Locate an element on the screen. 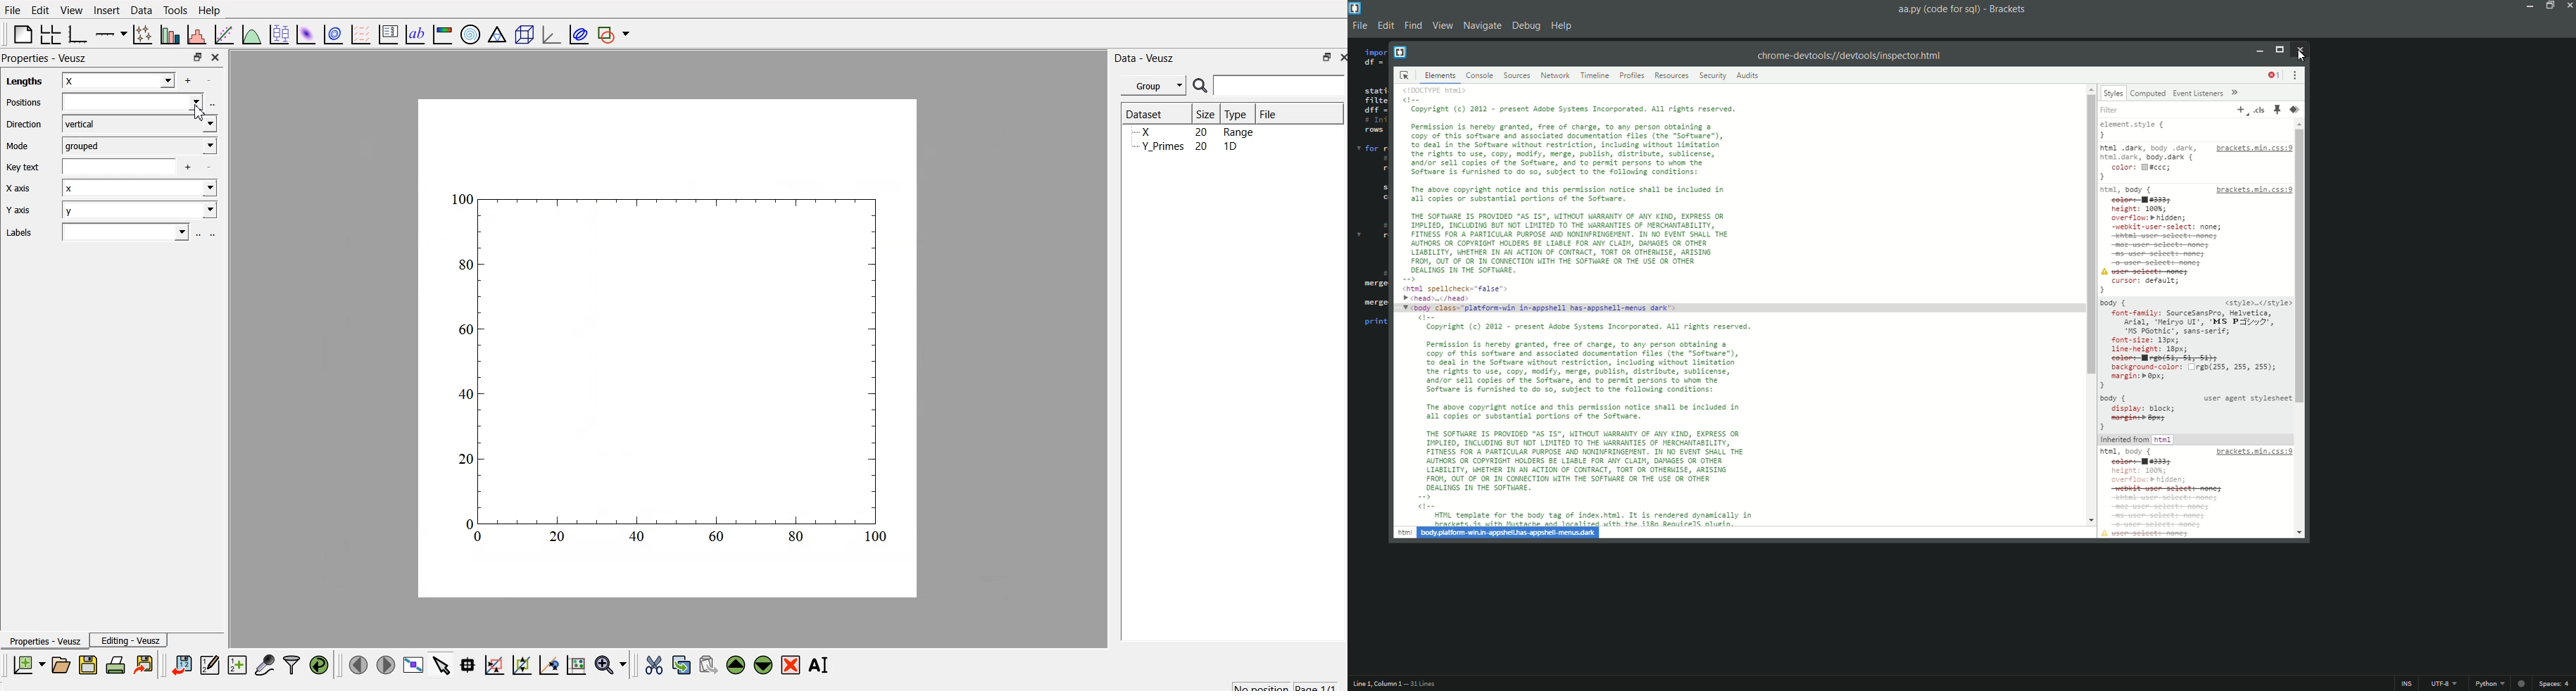 This screenshot has height=700, width=2576. new style rule is located at coordinates (2240, 109).